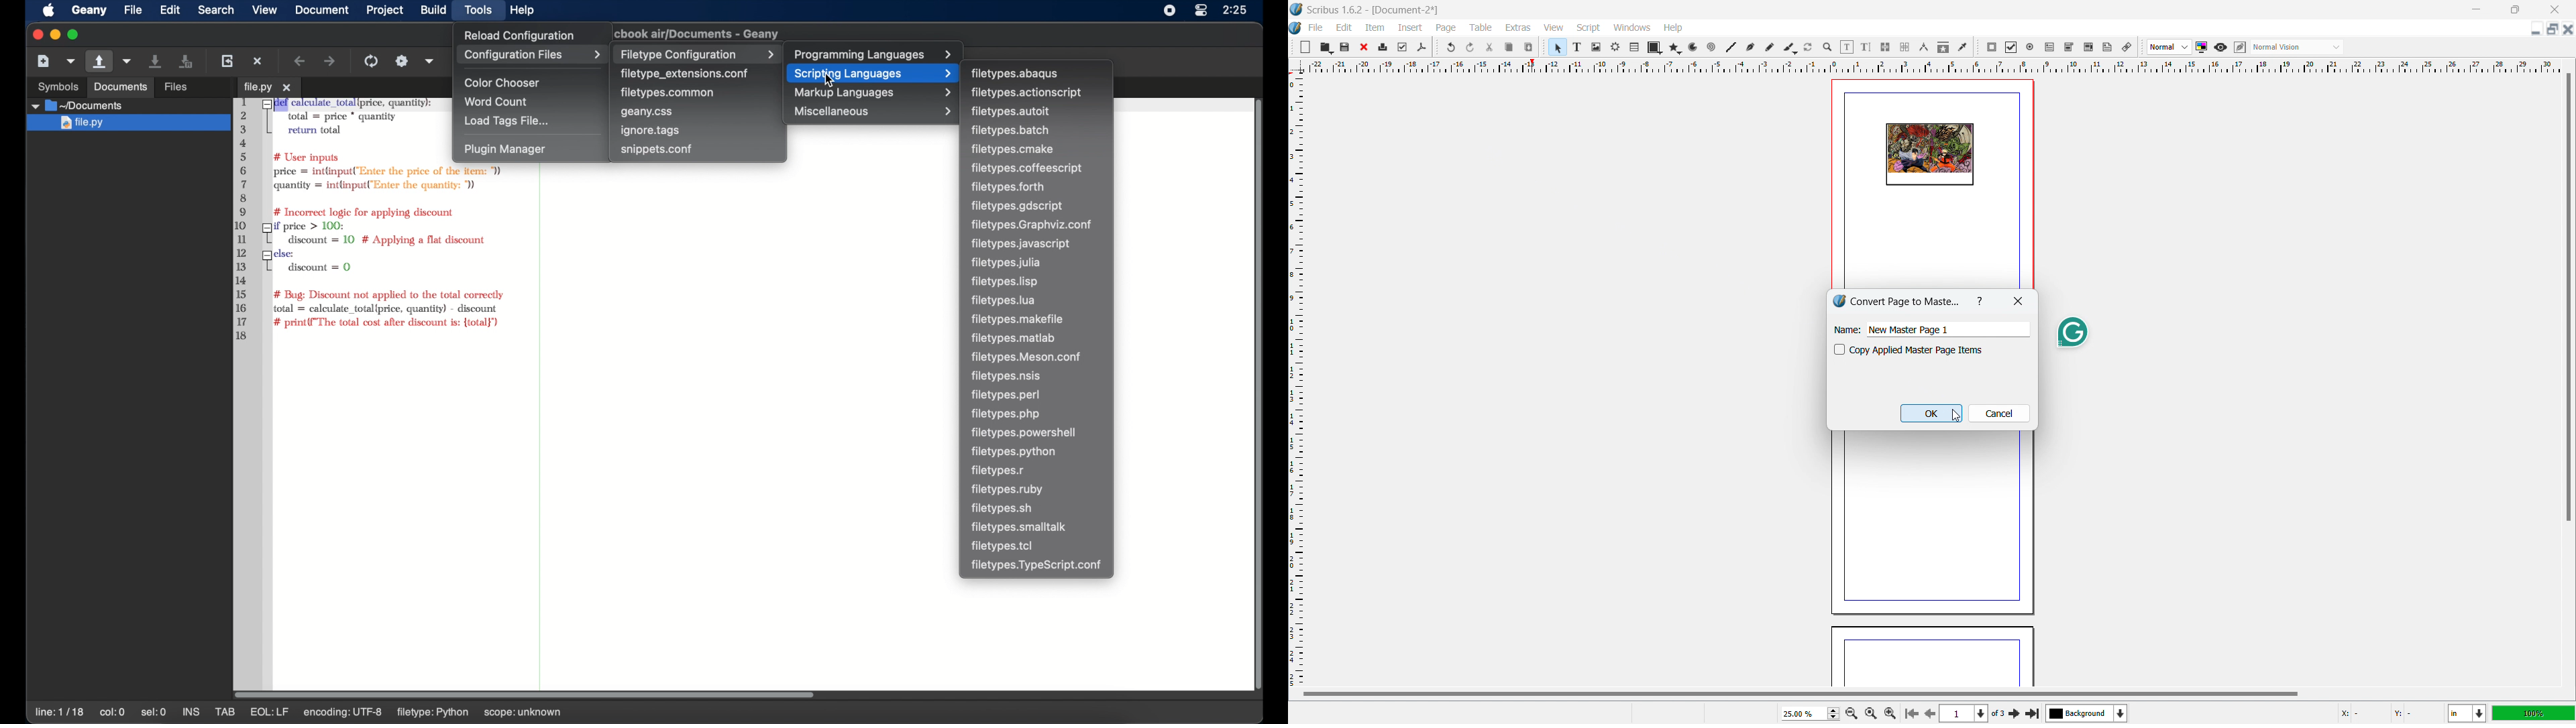 The image size is (2576, 728). Describe the element at coordinates (2050, 48) in the screenshot. I see `pdf text field` at that location.